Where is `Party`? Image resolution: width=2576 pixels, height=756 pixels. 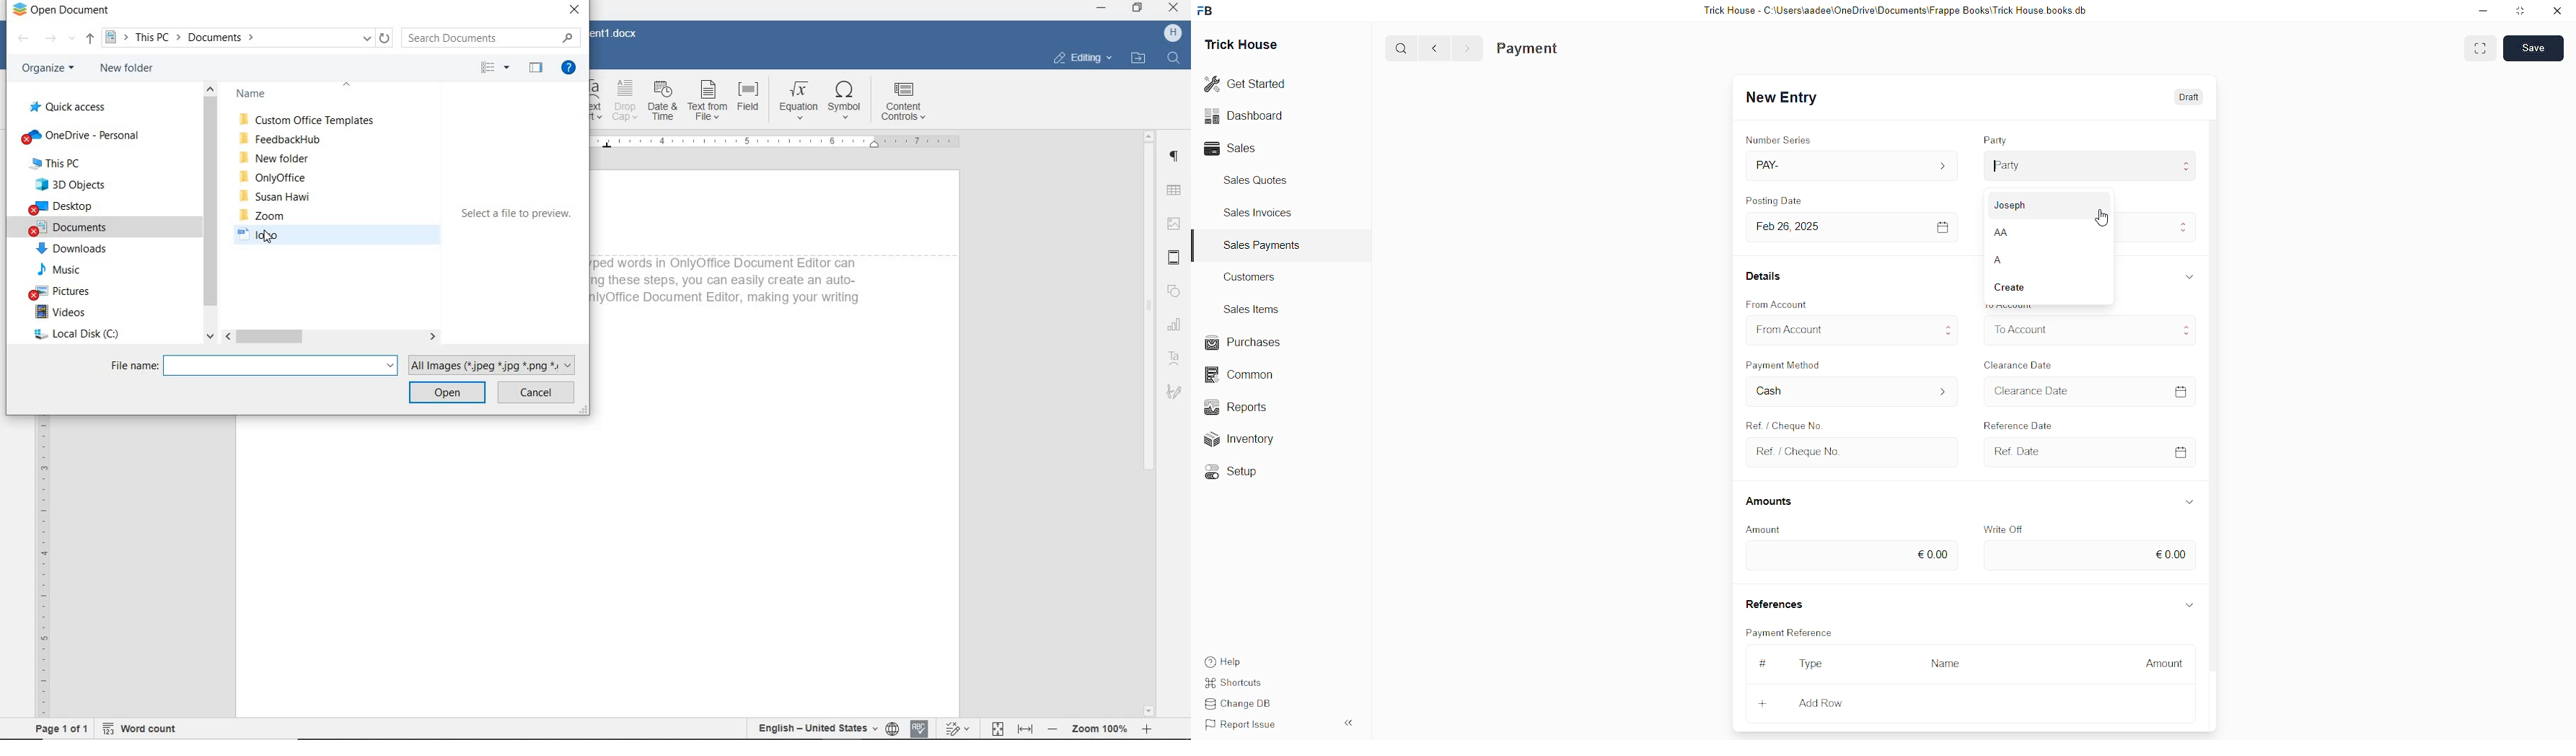 Party is located at coordinates (1995, 139).